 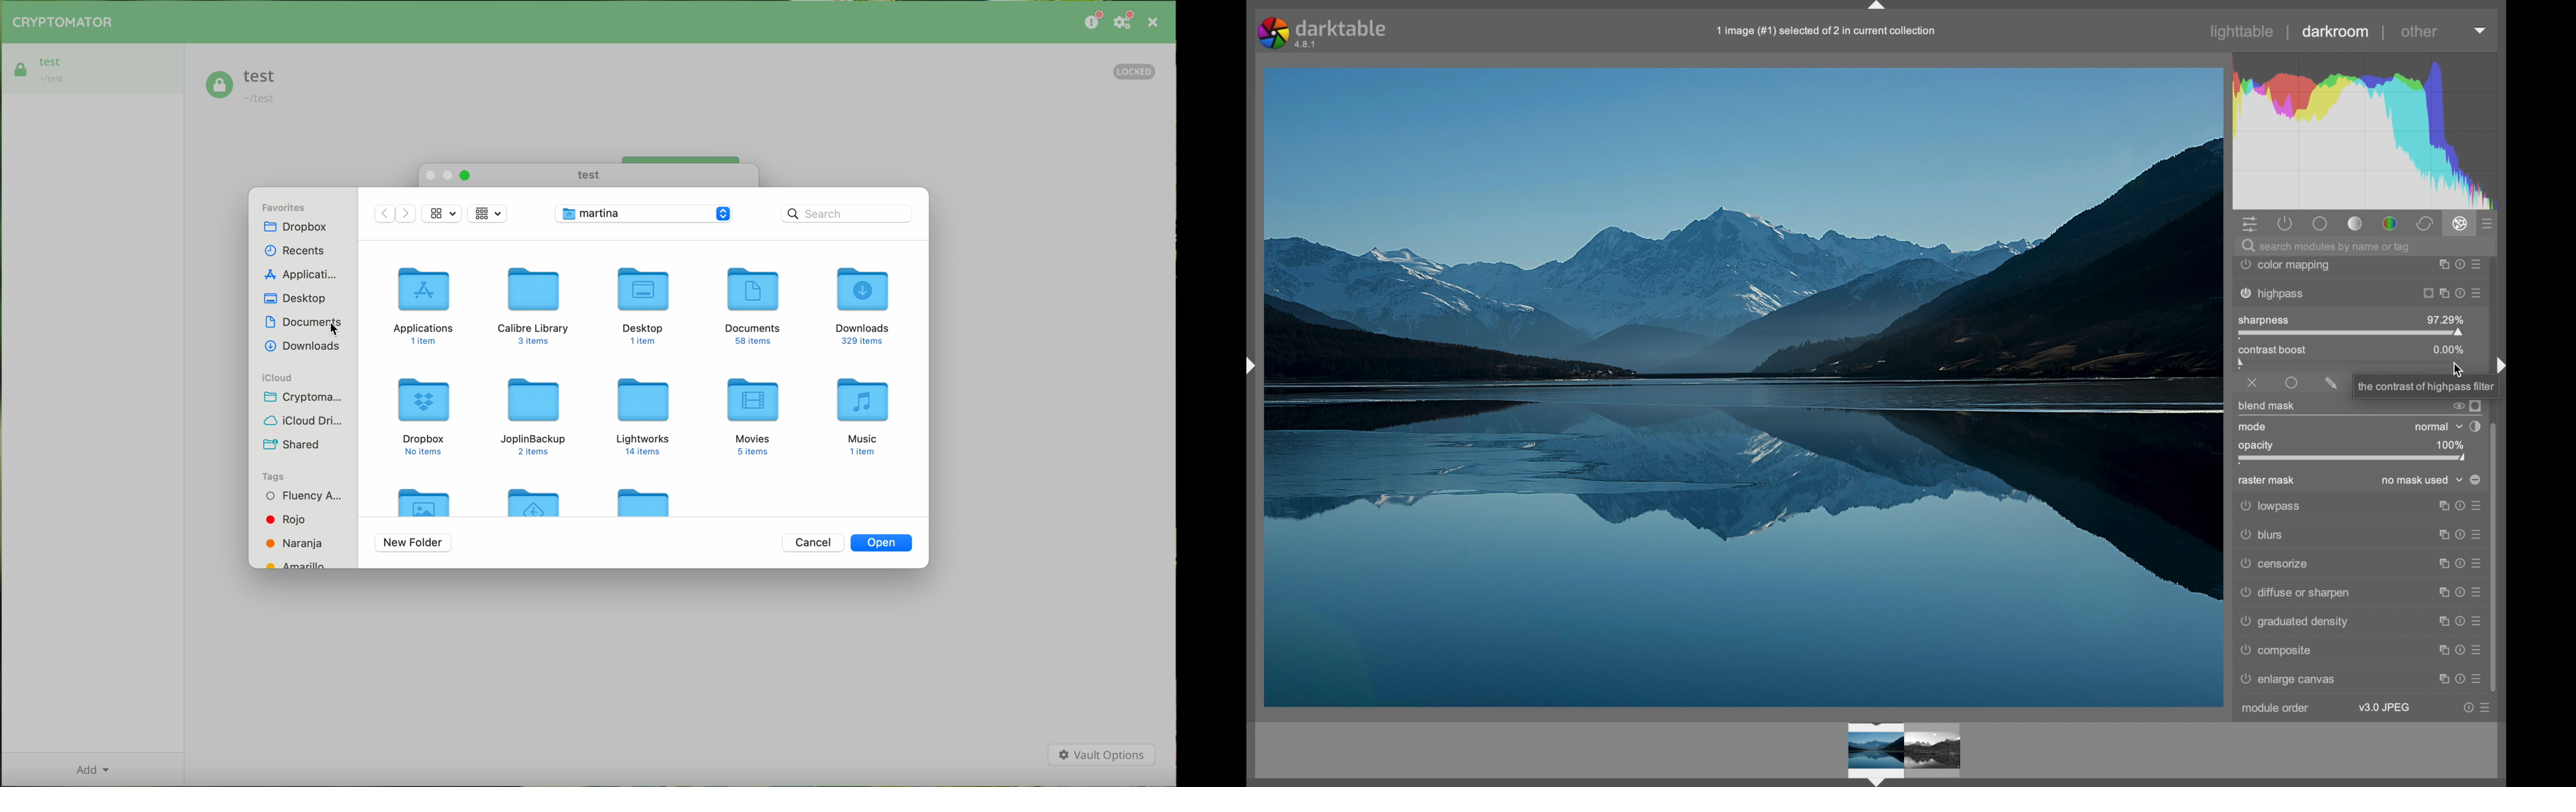 I want to click on other, so click(x=2419, y=31).